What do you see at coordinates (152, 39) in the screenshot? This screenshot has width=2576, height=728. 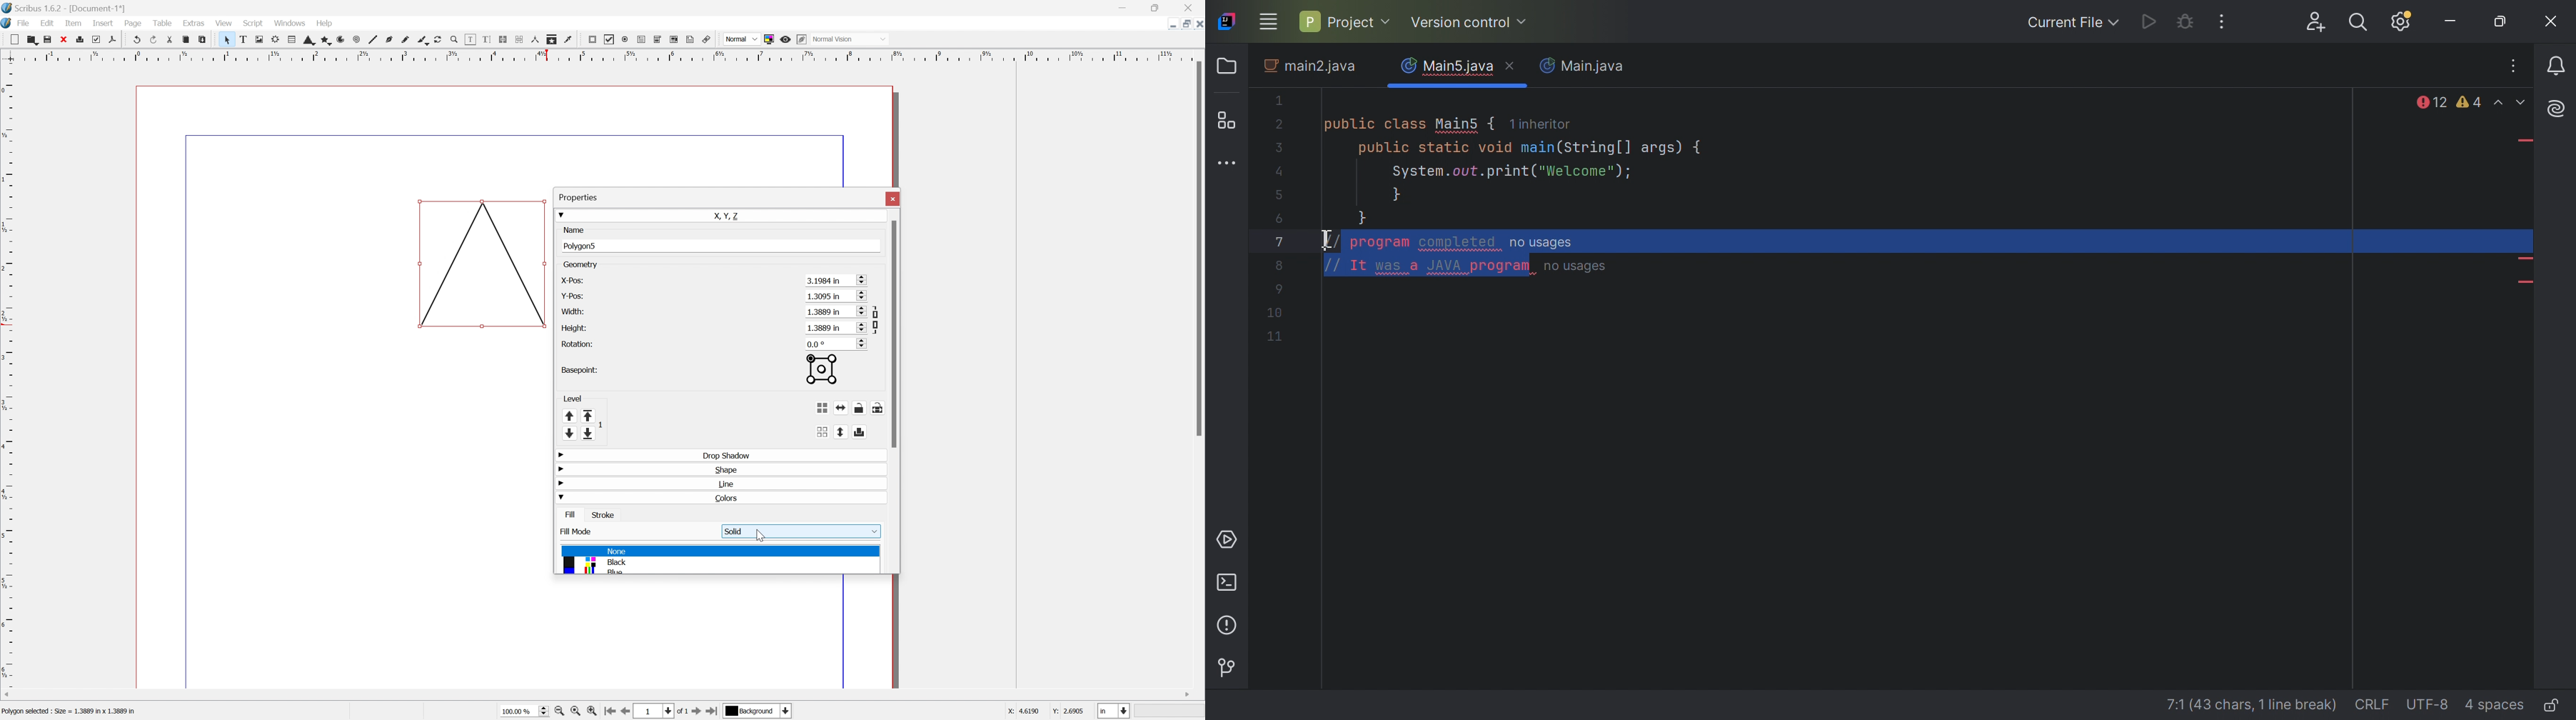 I see `Redo` at bounding box center [152, 39].